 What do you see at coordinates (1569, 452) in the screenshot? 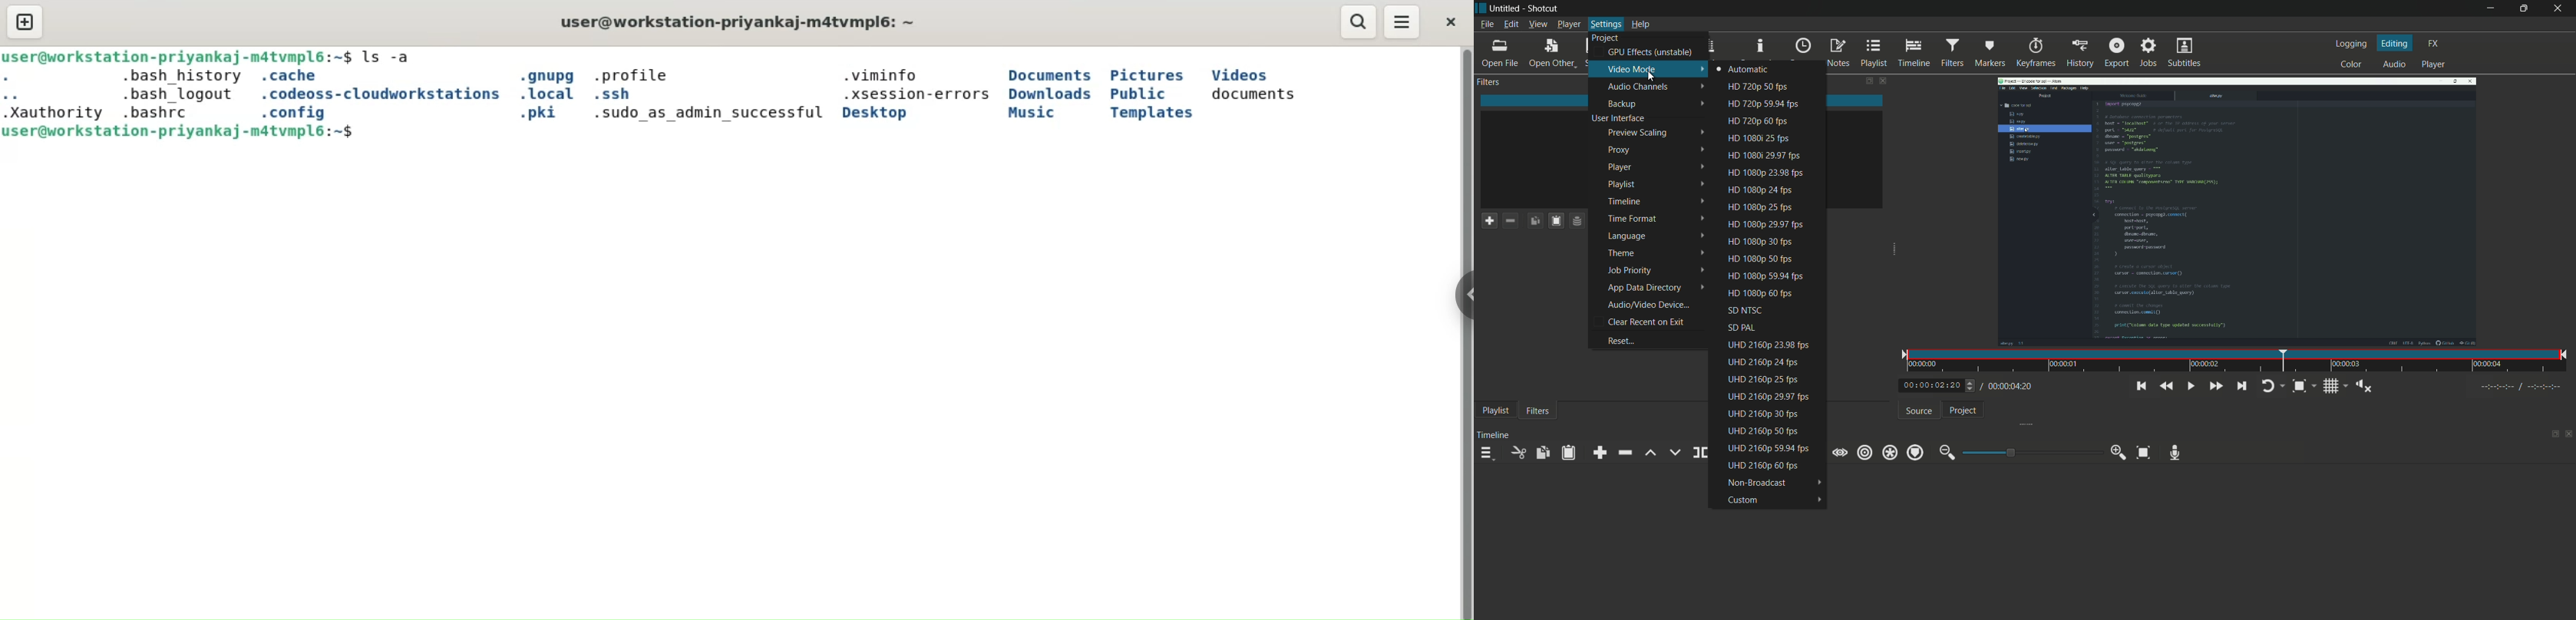
I see `paste filters` at bounding box center [1569, 452].